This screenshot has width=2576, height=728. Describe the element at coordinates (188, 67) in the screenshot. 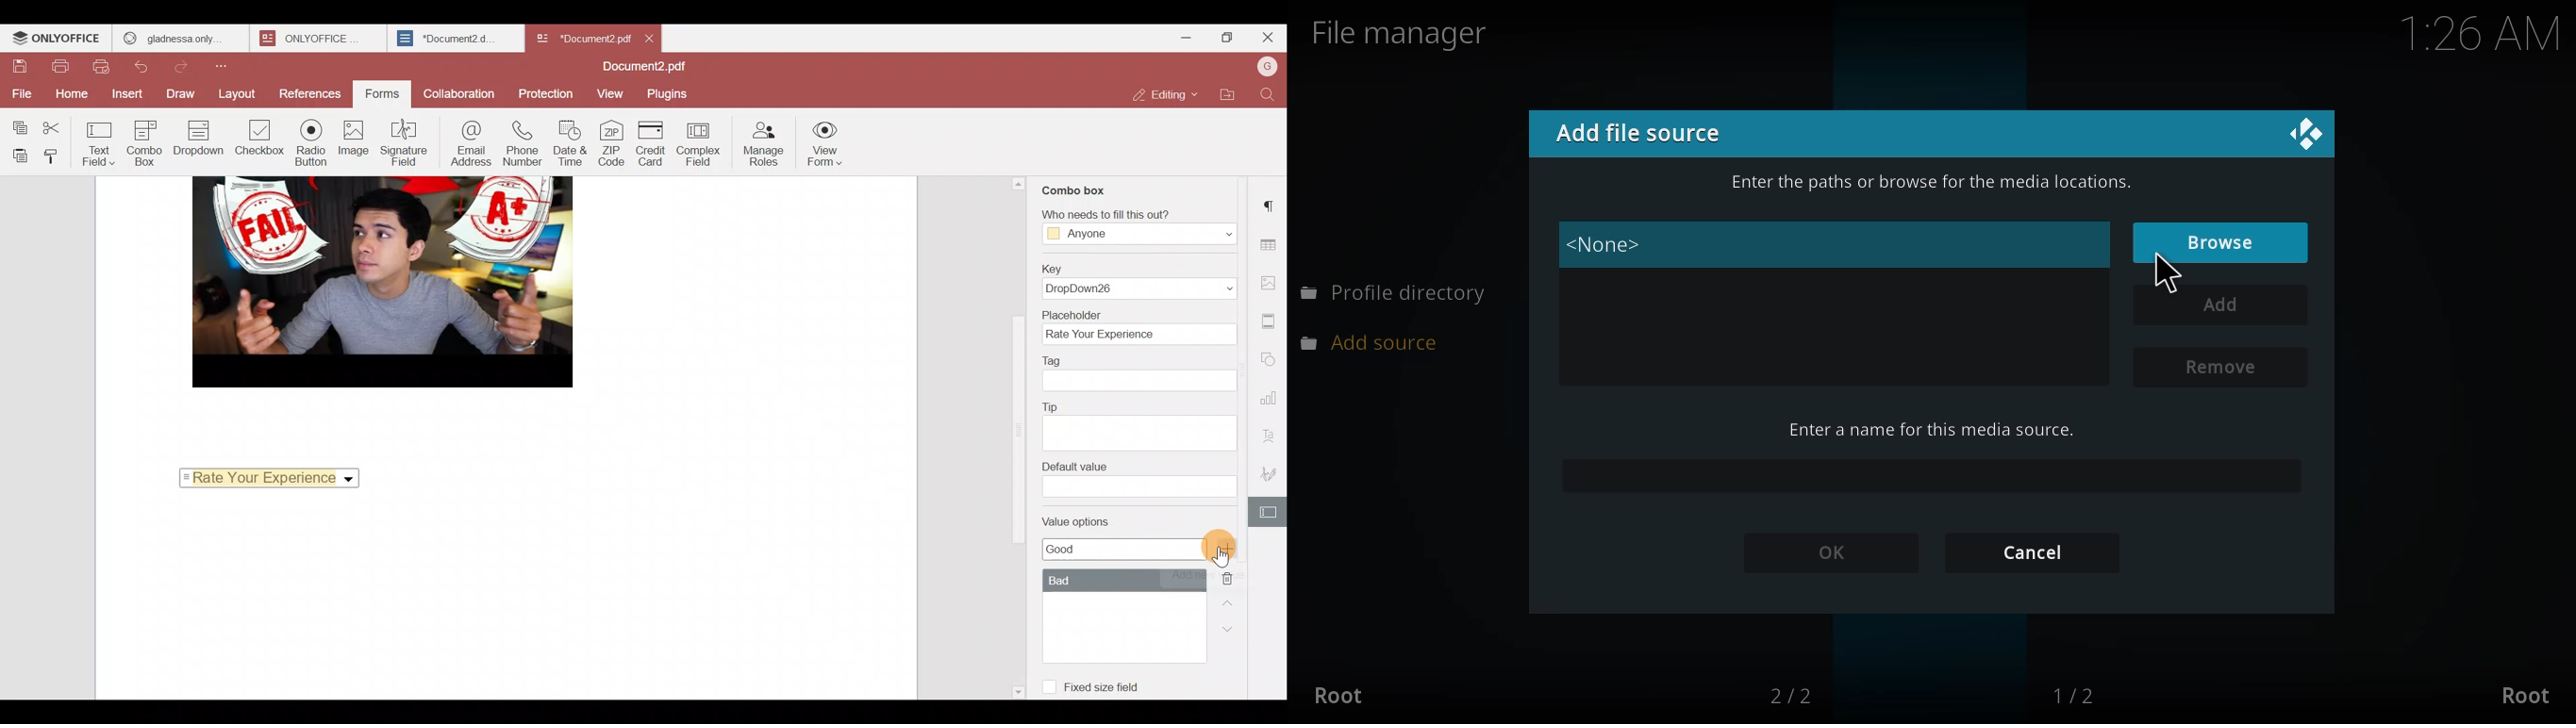

I see `Redo` at that location.